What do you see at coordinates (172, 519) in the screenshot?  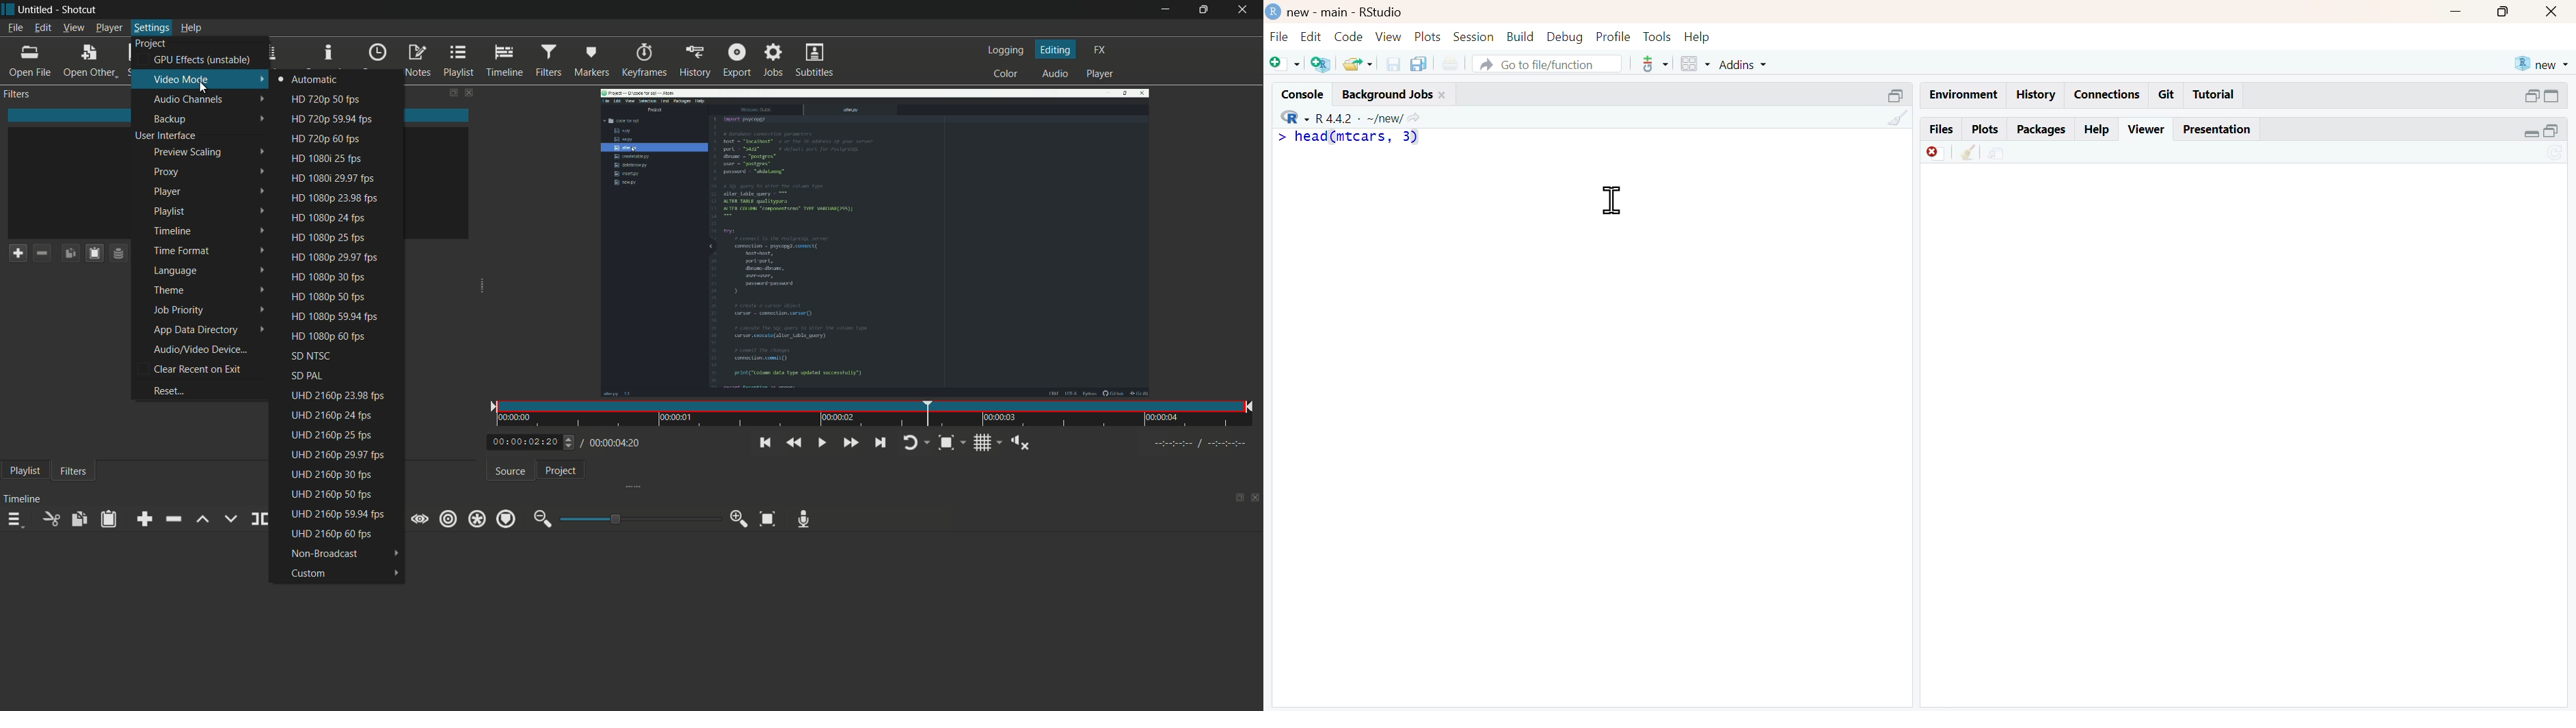 I see `ripple delete` at bounding box center [172, 519].